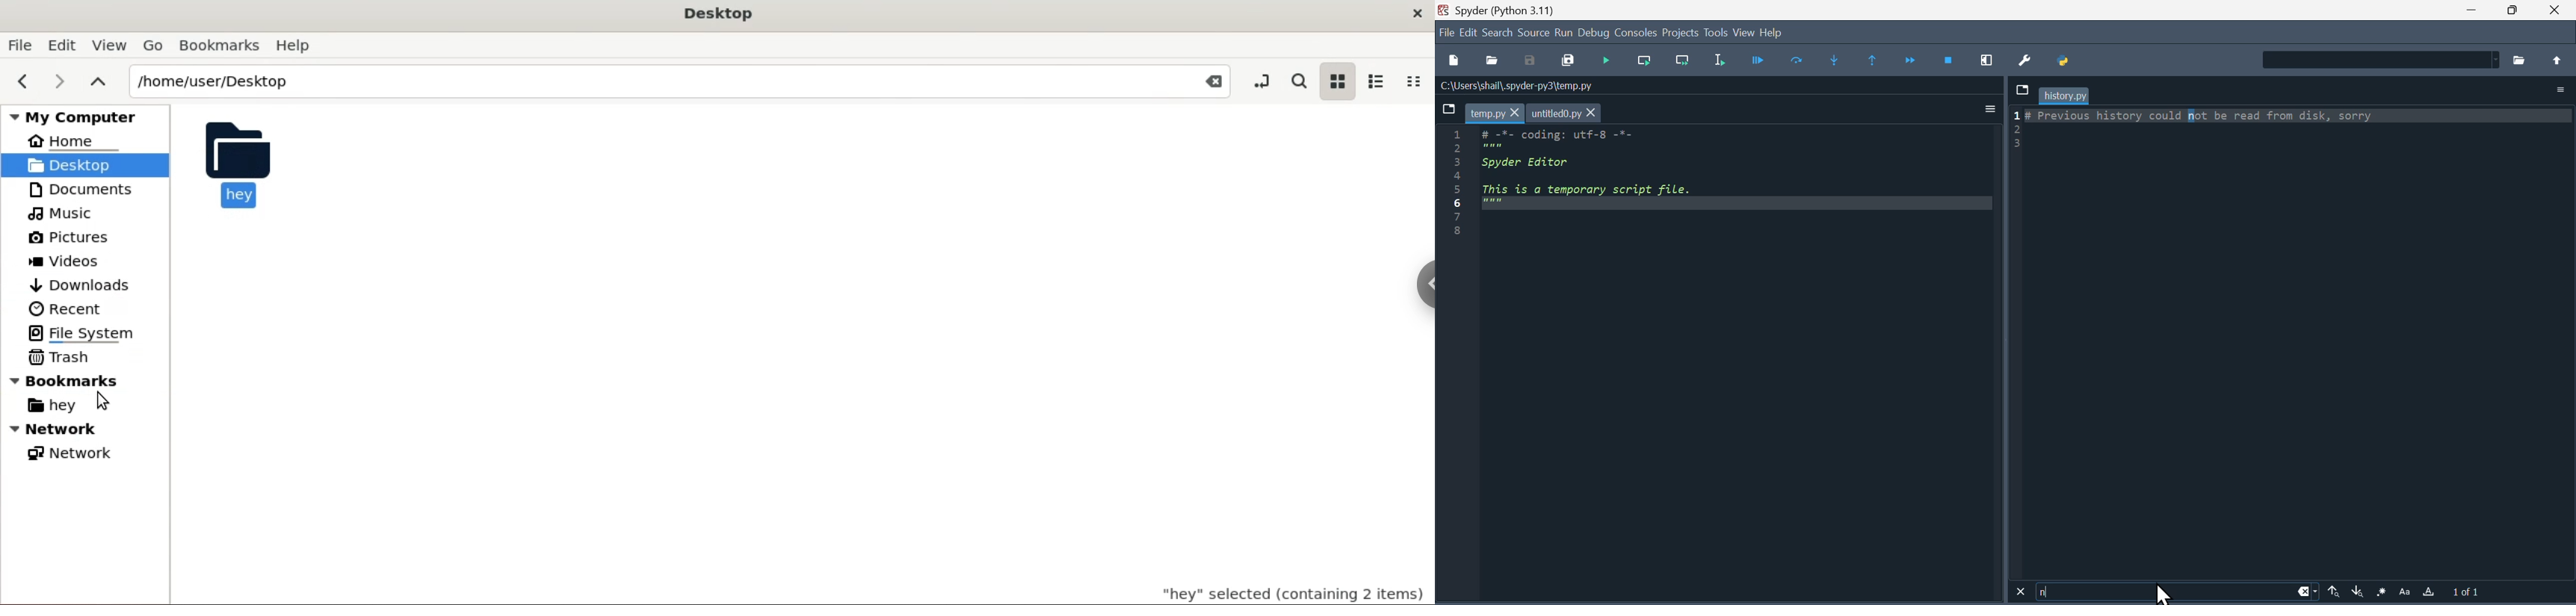 This screenshot has height=616, width=2576. I want to click on run, so click(1563, 31).